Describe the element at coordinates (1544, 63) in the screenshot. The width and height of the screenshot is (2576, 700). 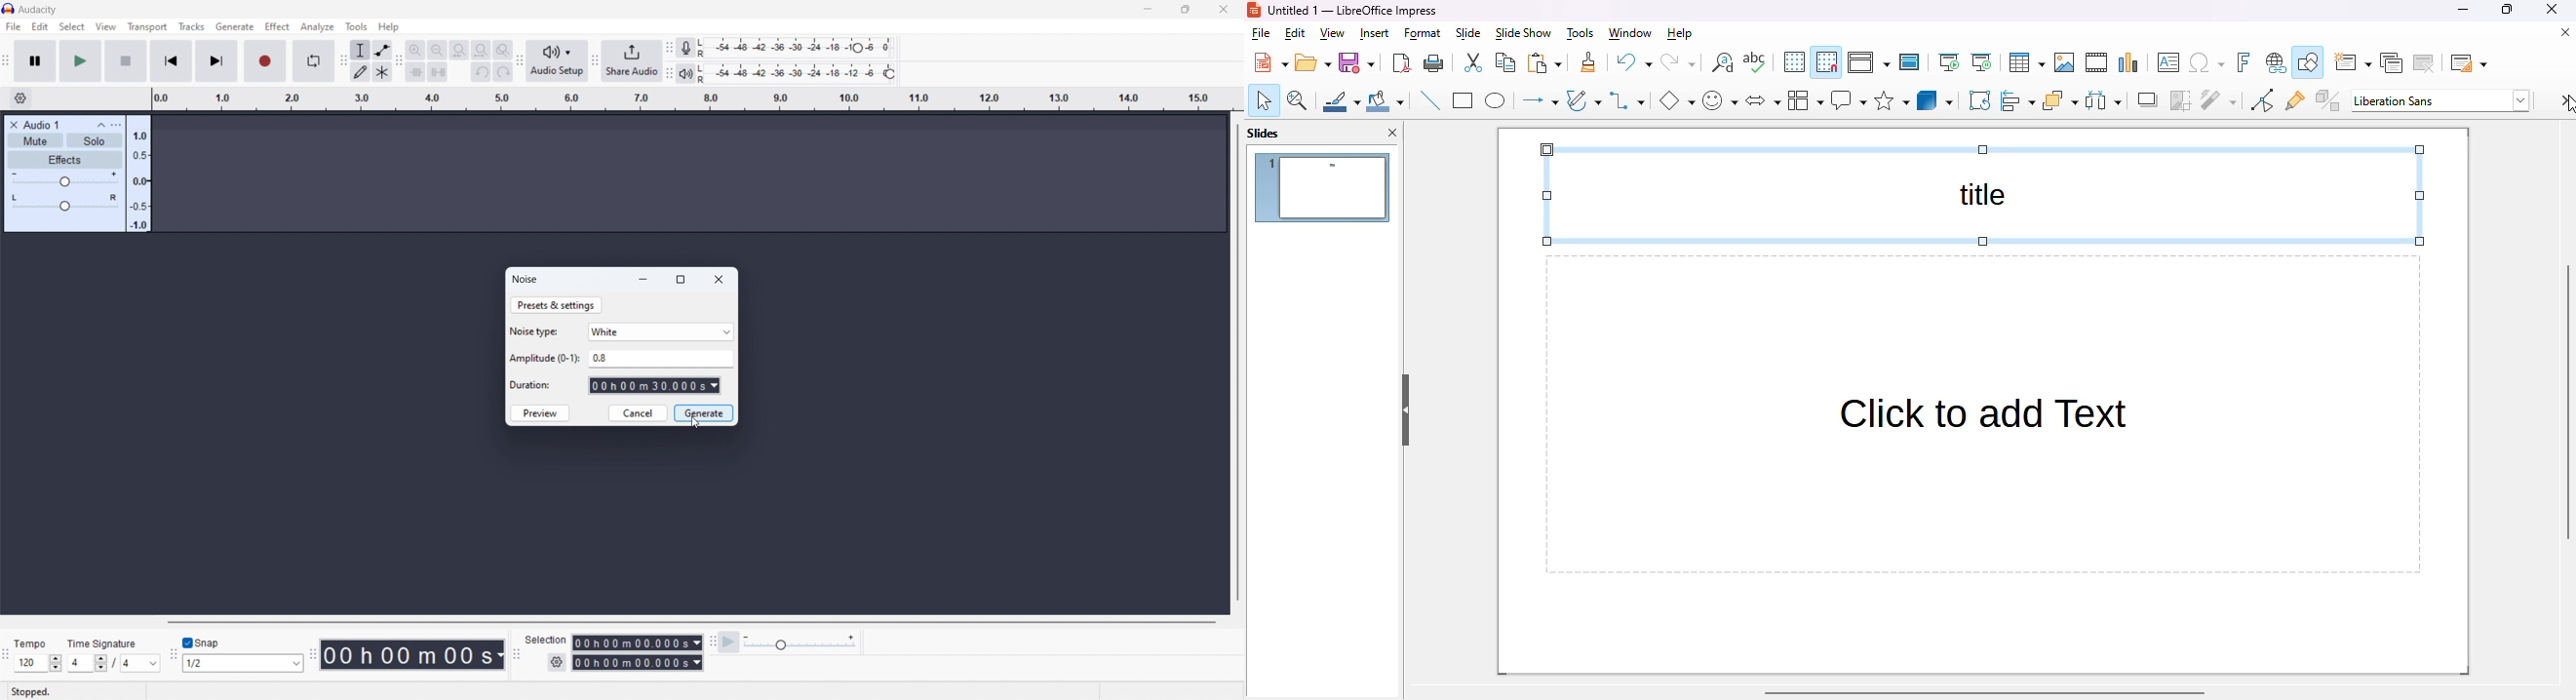
I see `paste` at that location.